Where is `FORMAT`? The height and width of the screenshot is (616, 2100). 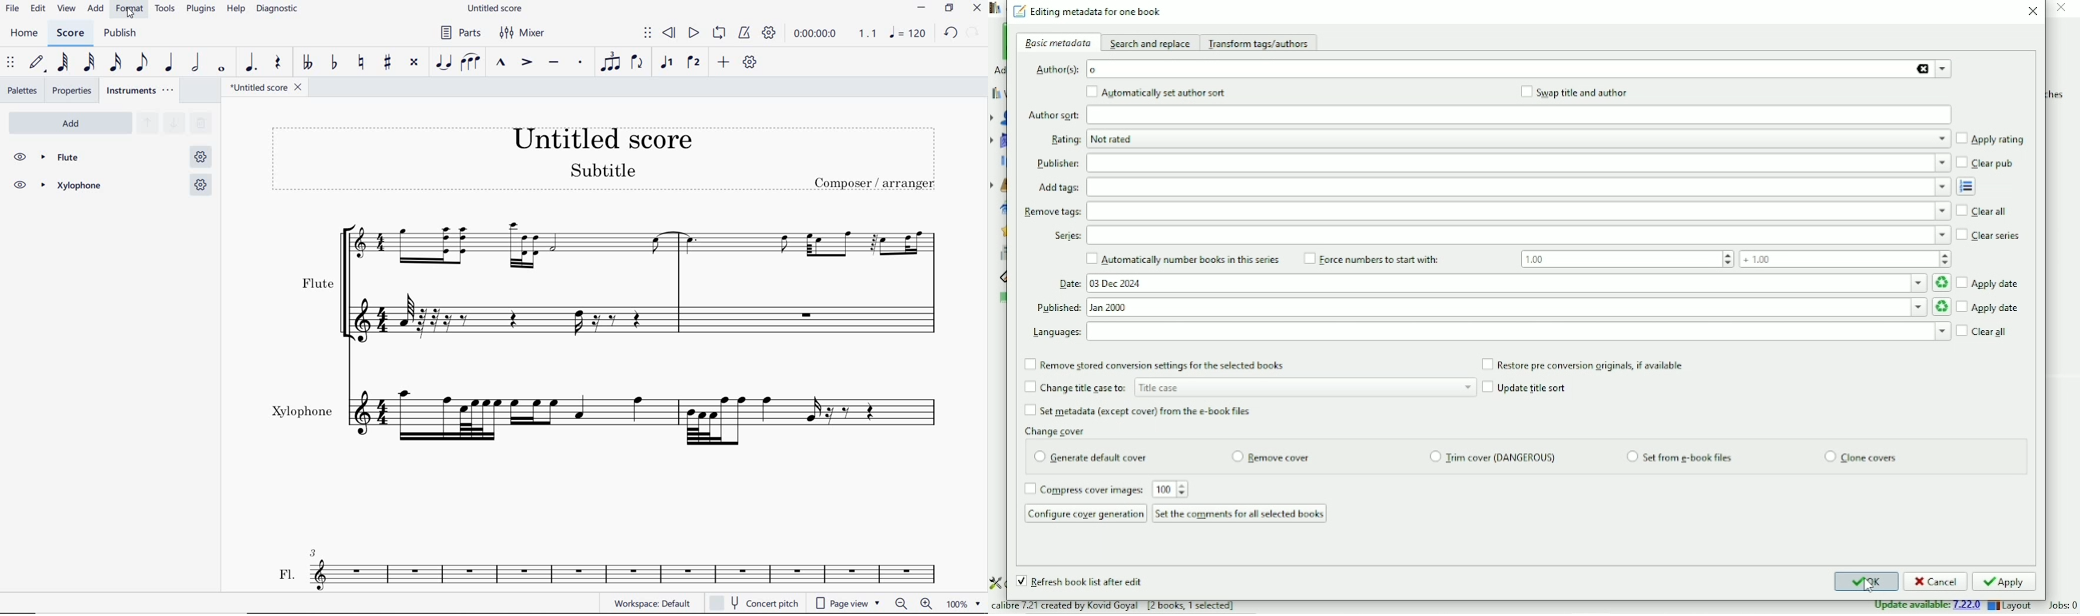
FORMAT is located at coordinates (130, 9).